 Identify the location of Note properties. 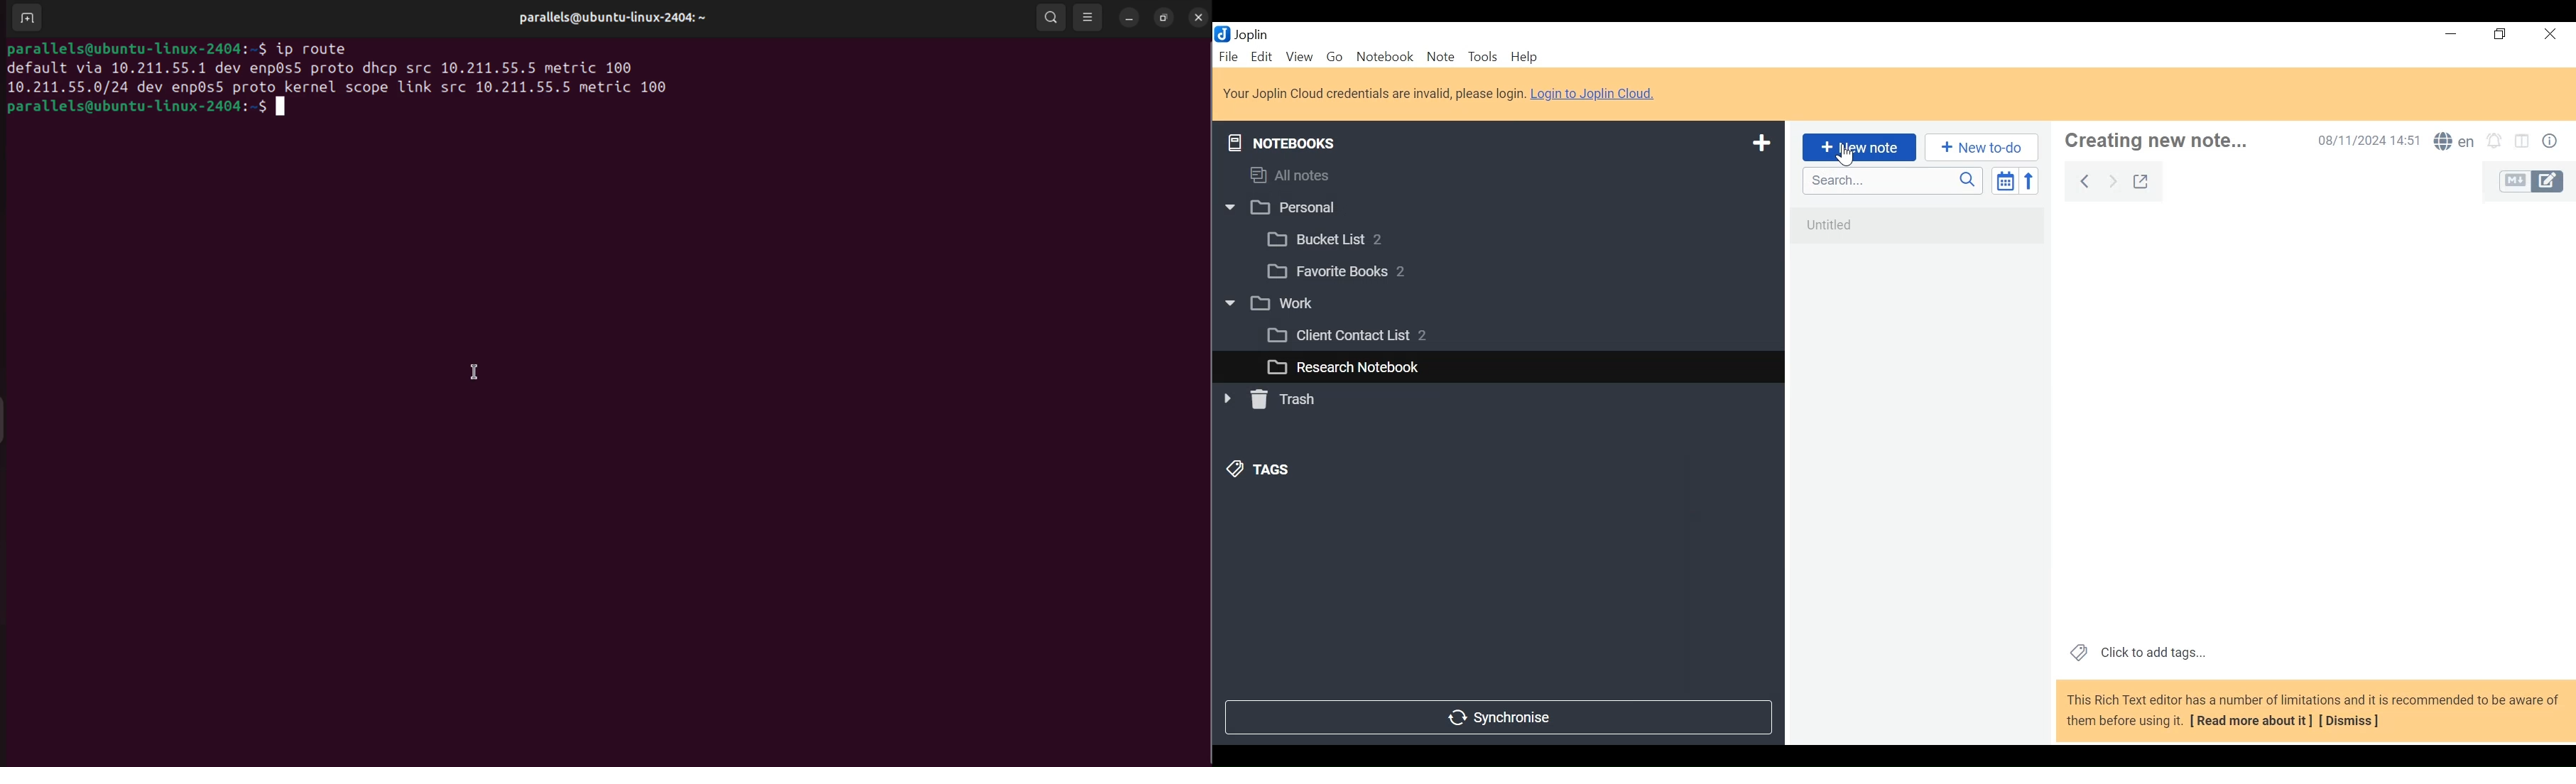
(2553, 143).